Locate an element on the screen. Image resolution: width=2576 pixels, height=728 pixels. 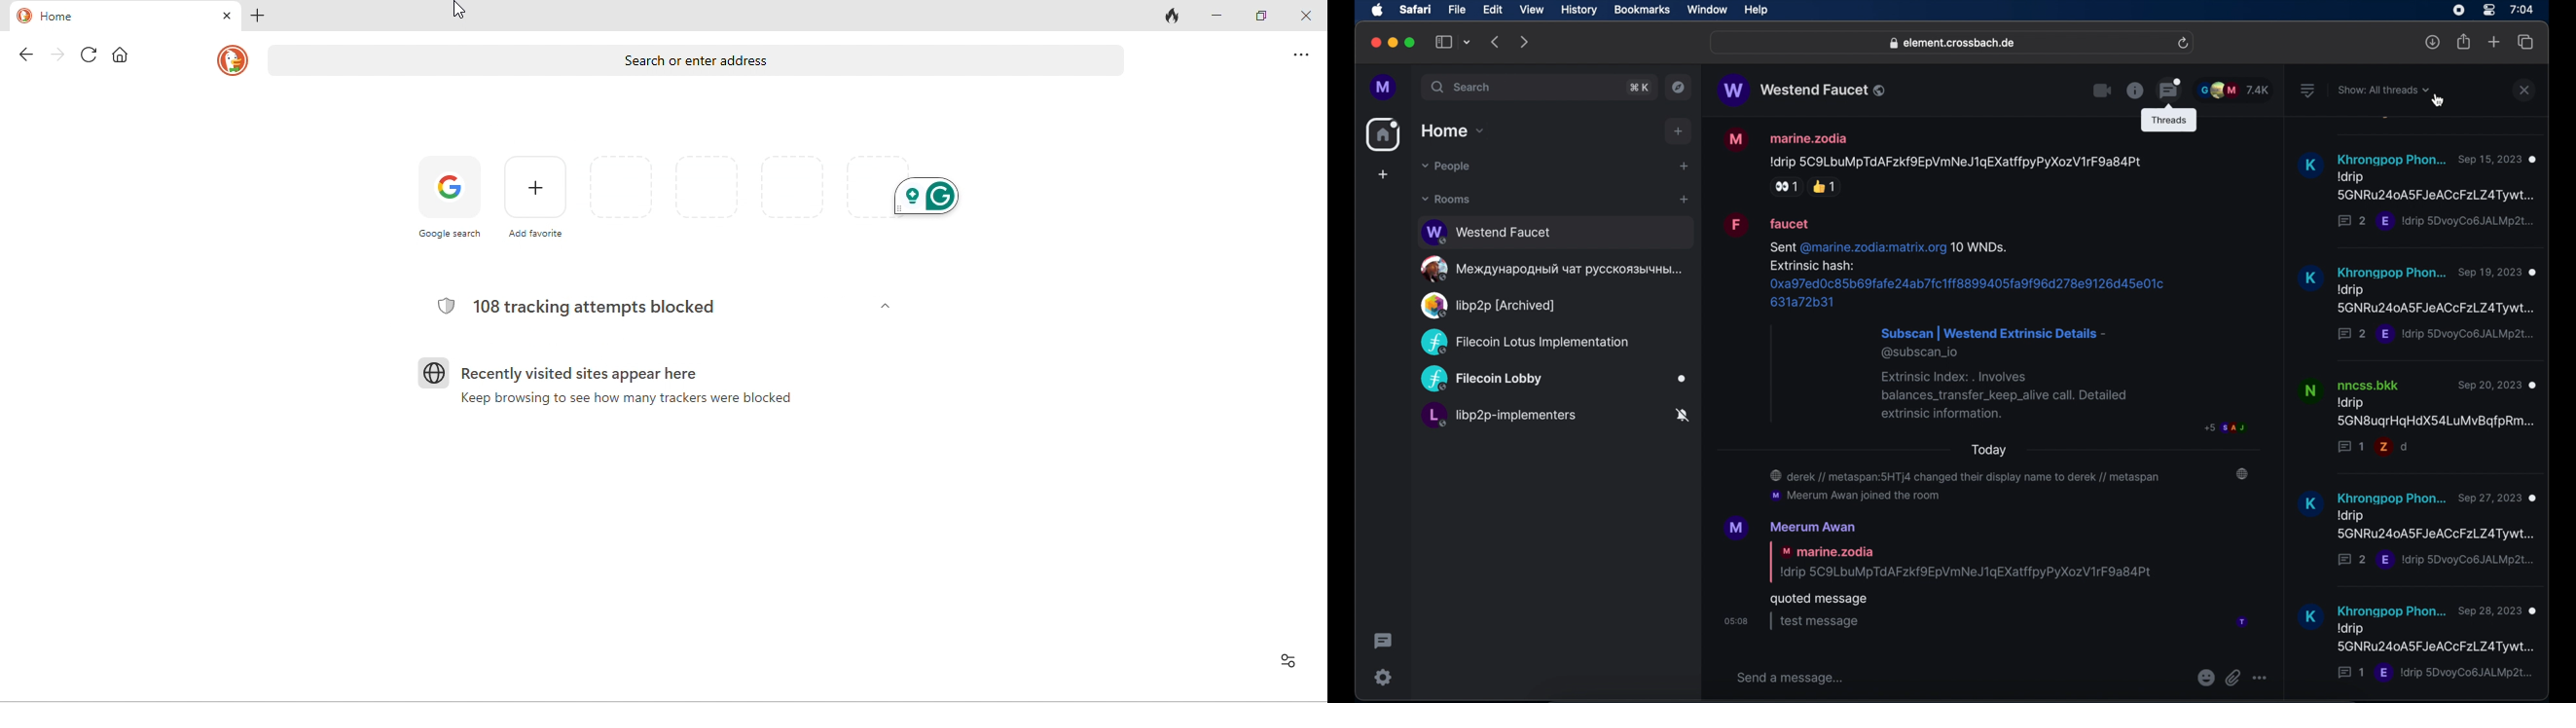
Sep28. 2023 © is located at coordinates (2497, 610).